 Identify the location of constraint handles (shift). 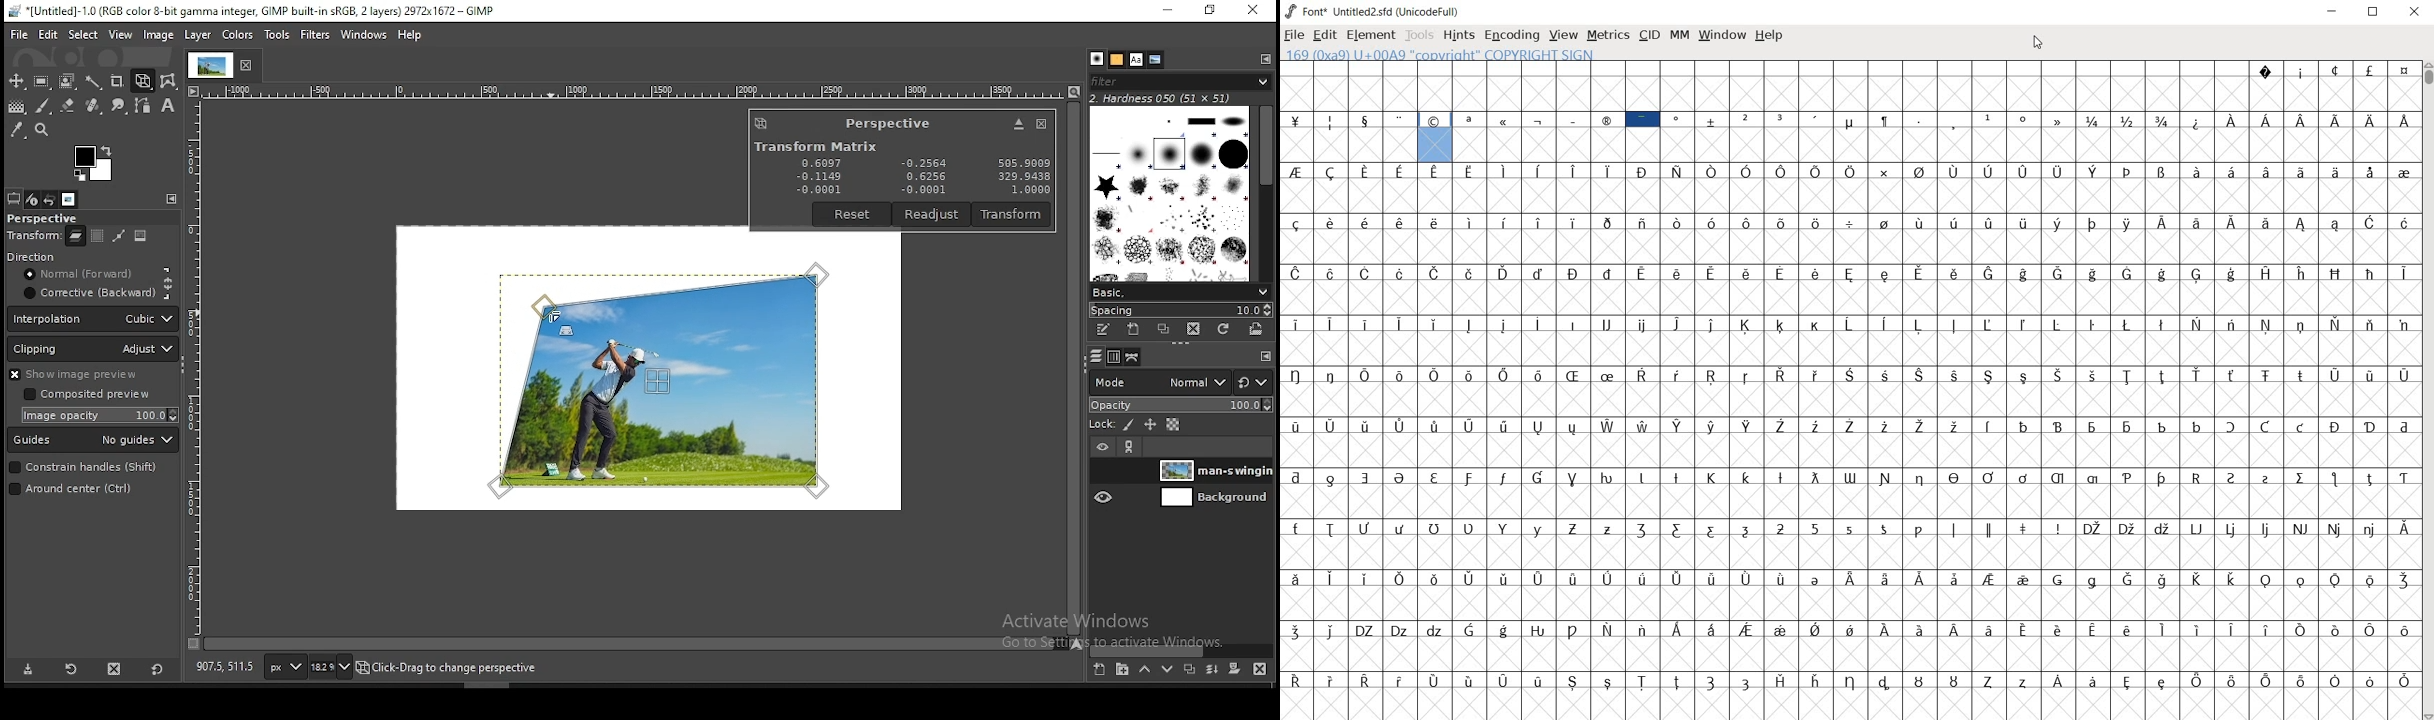
(84, 468).